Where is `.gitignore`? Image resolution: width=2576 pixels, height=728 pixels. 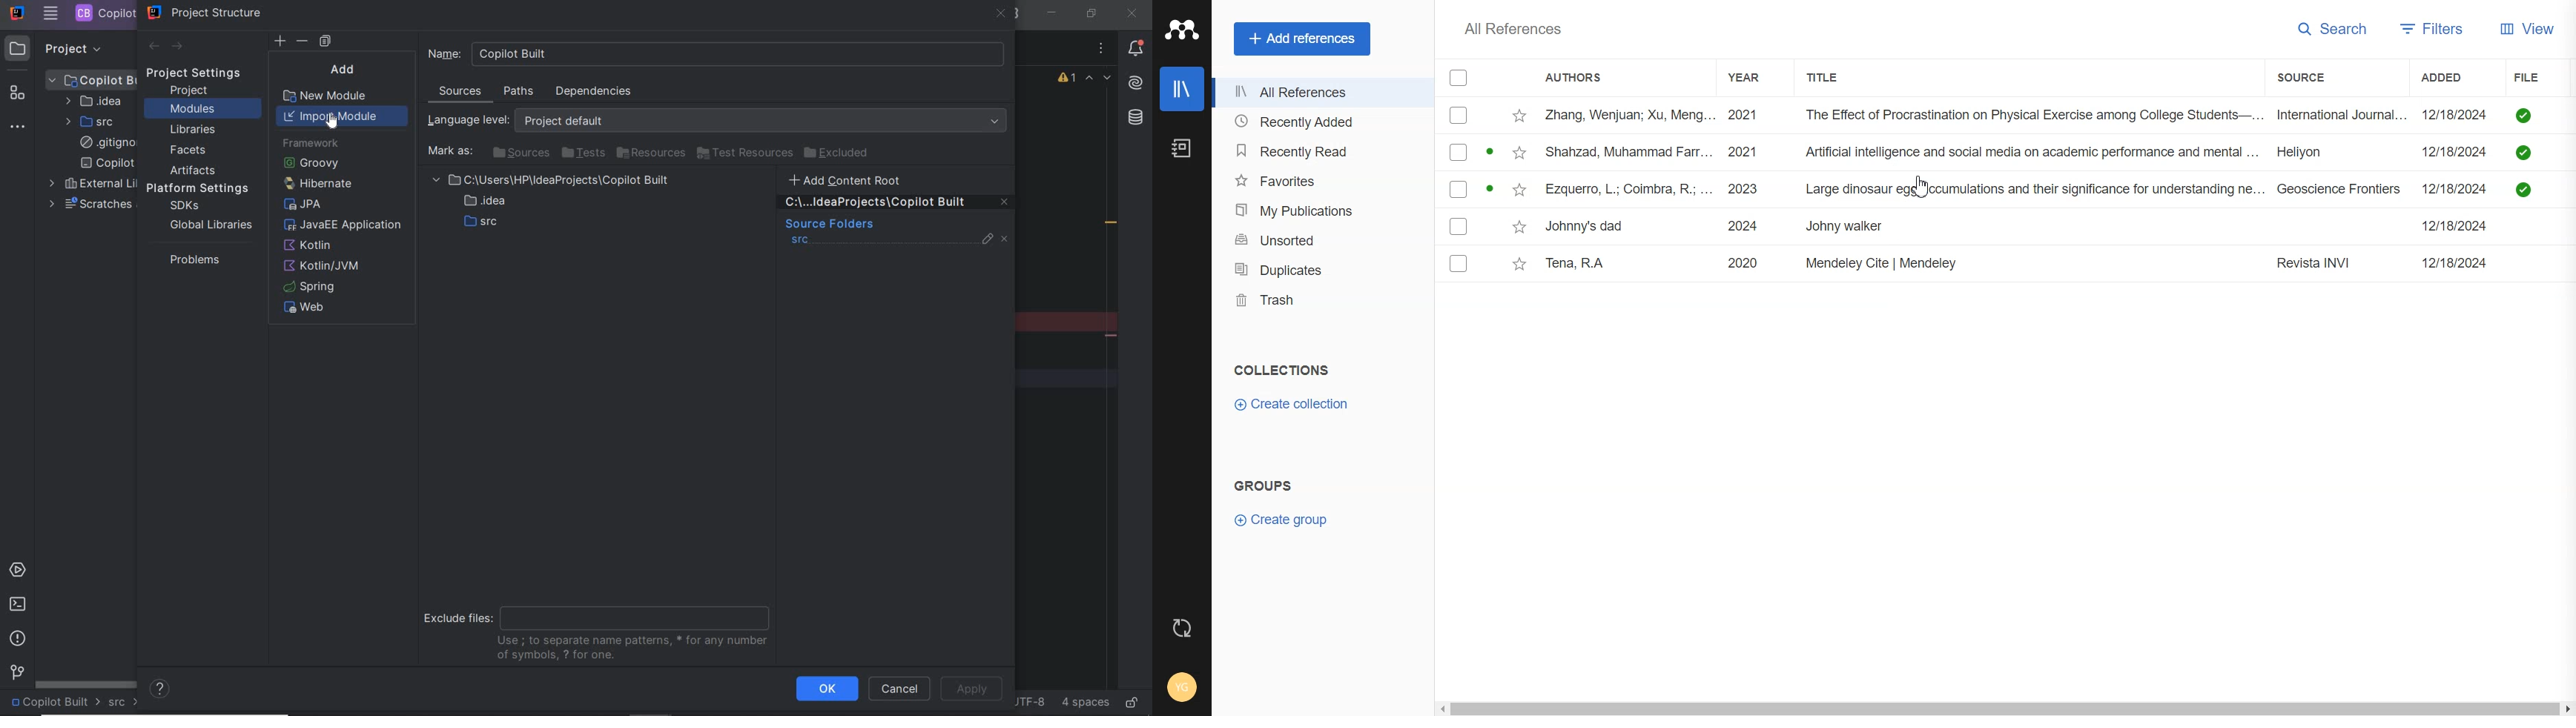
.gitignore is located at coordinates (105, 143).